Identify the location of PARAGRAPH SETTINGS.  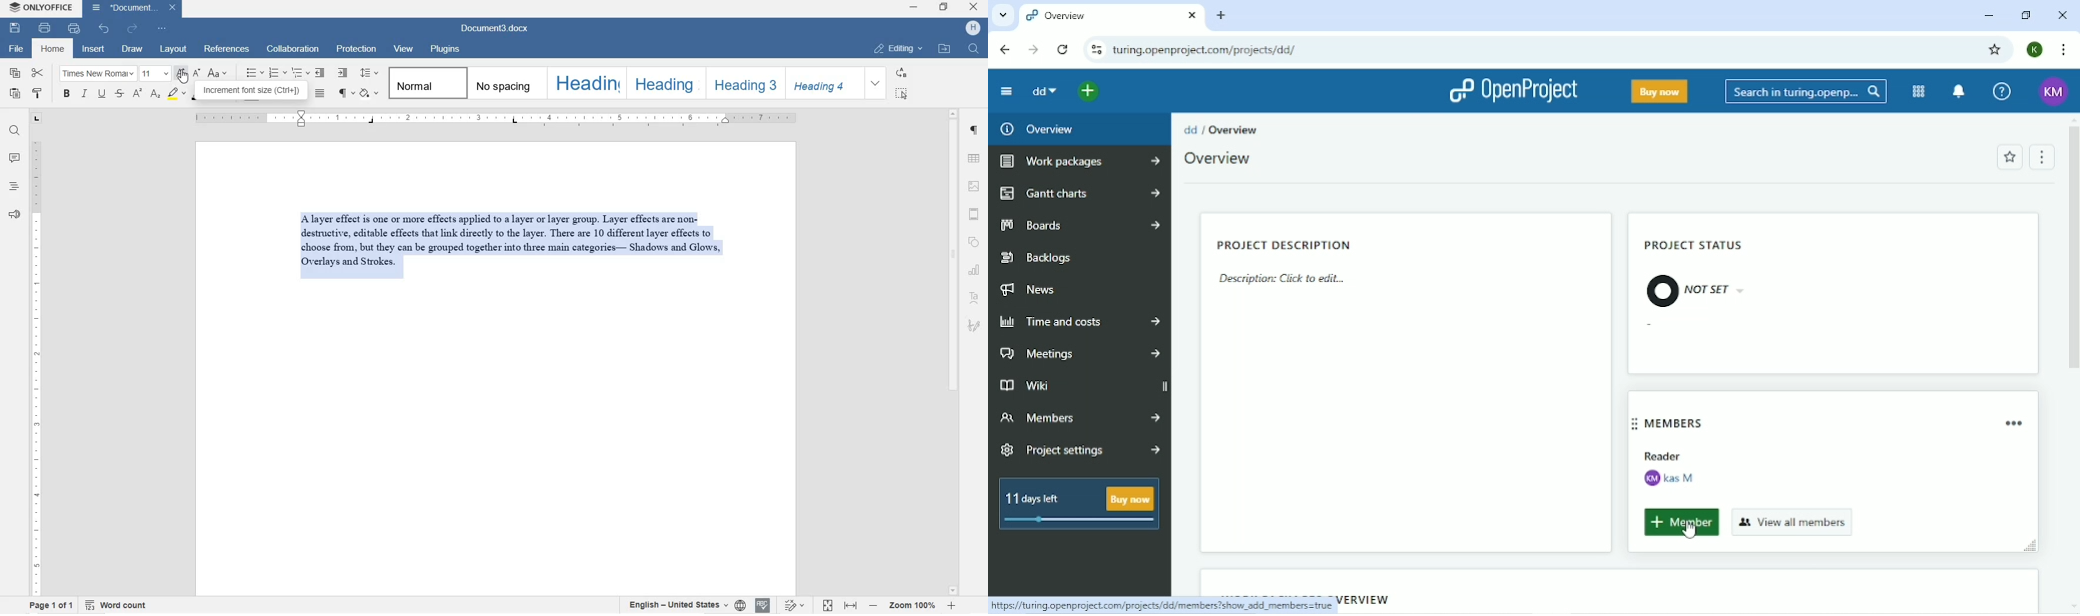
(975, 130).